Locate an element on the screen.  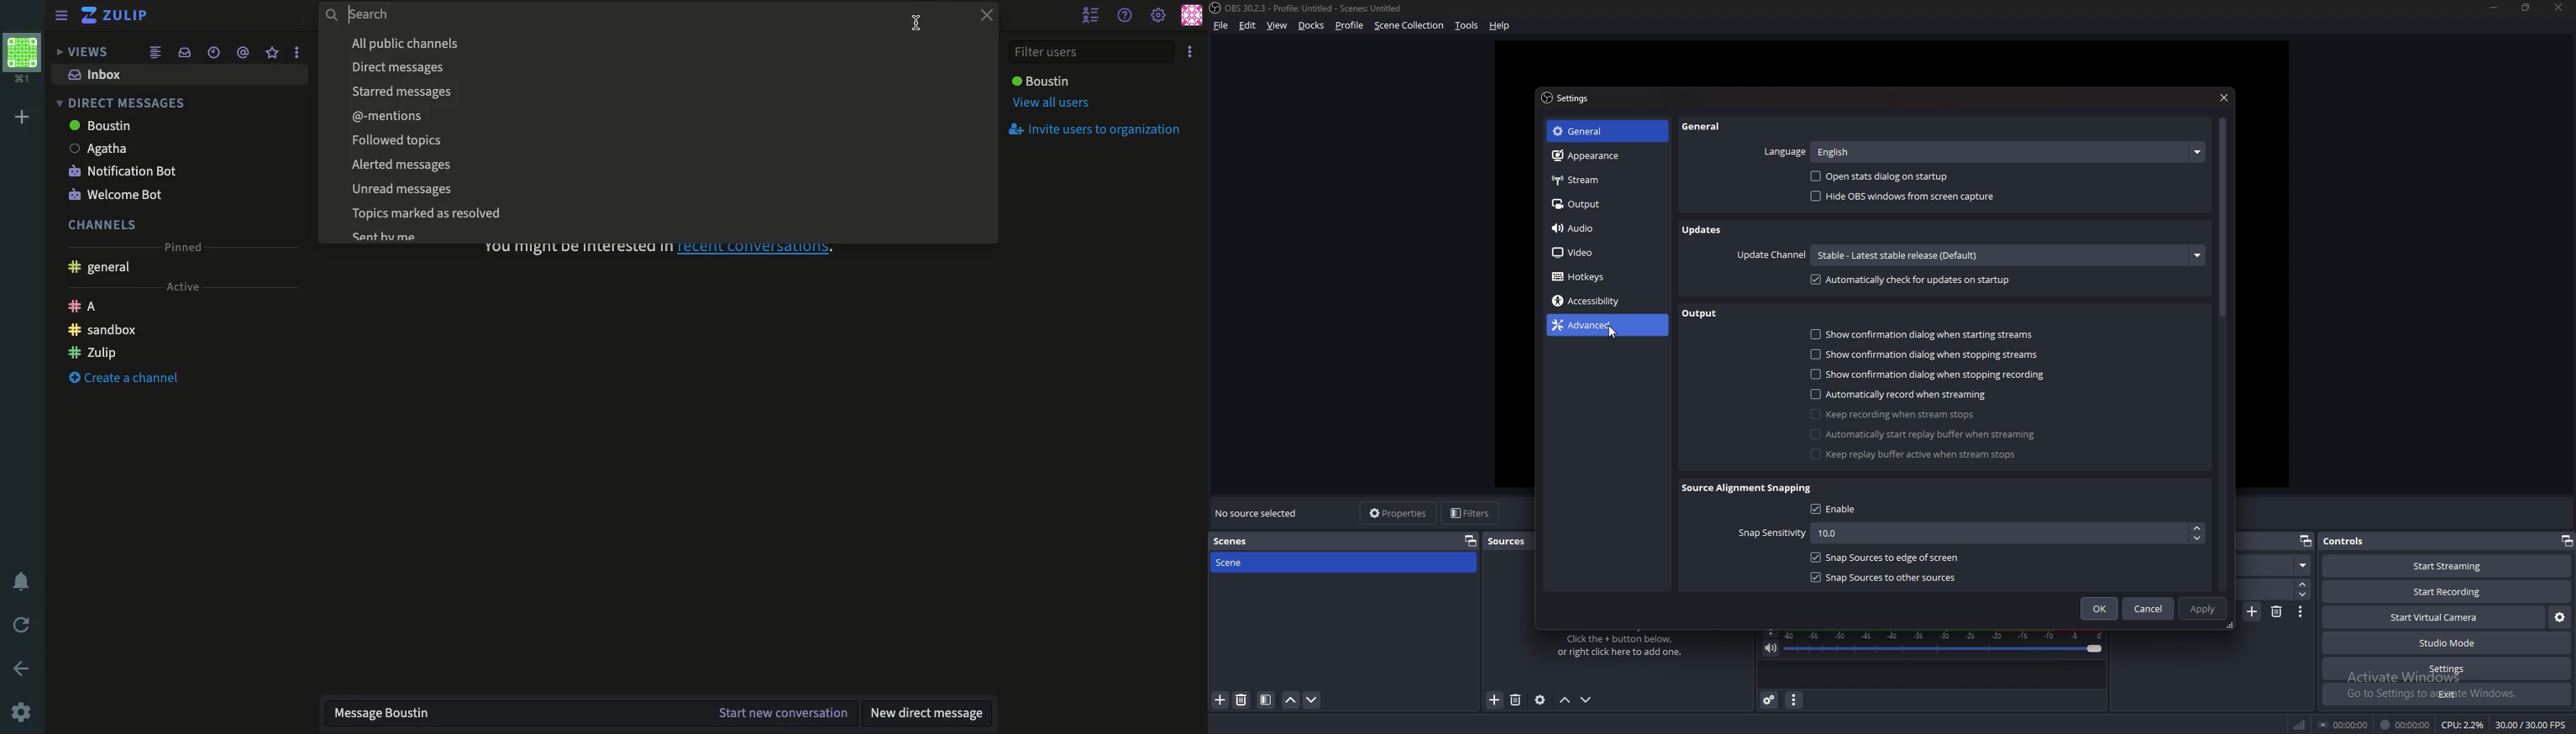
keep replay buffer active when stream stops is located at coordinates (1917, 455).